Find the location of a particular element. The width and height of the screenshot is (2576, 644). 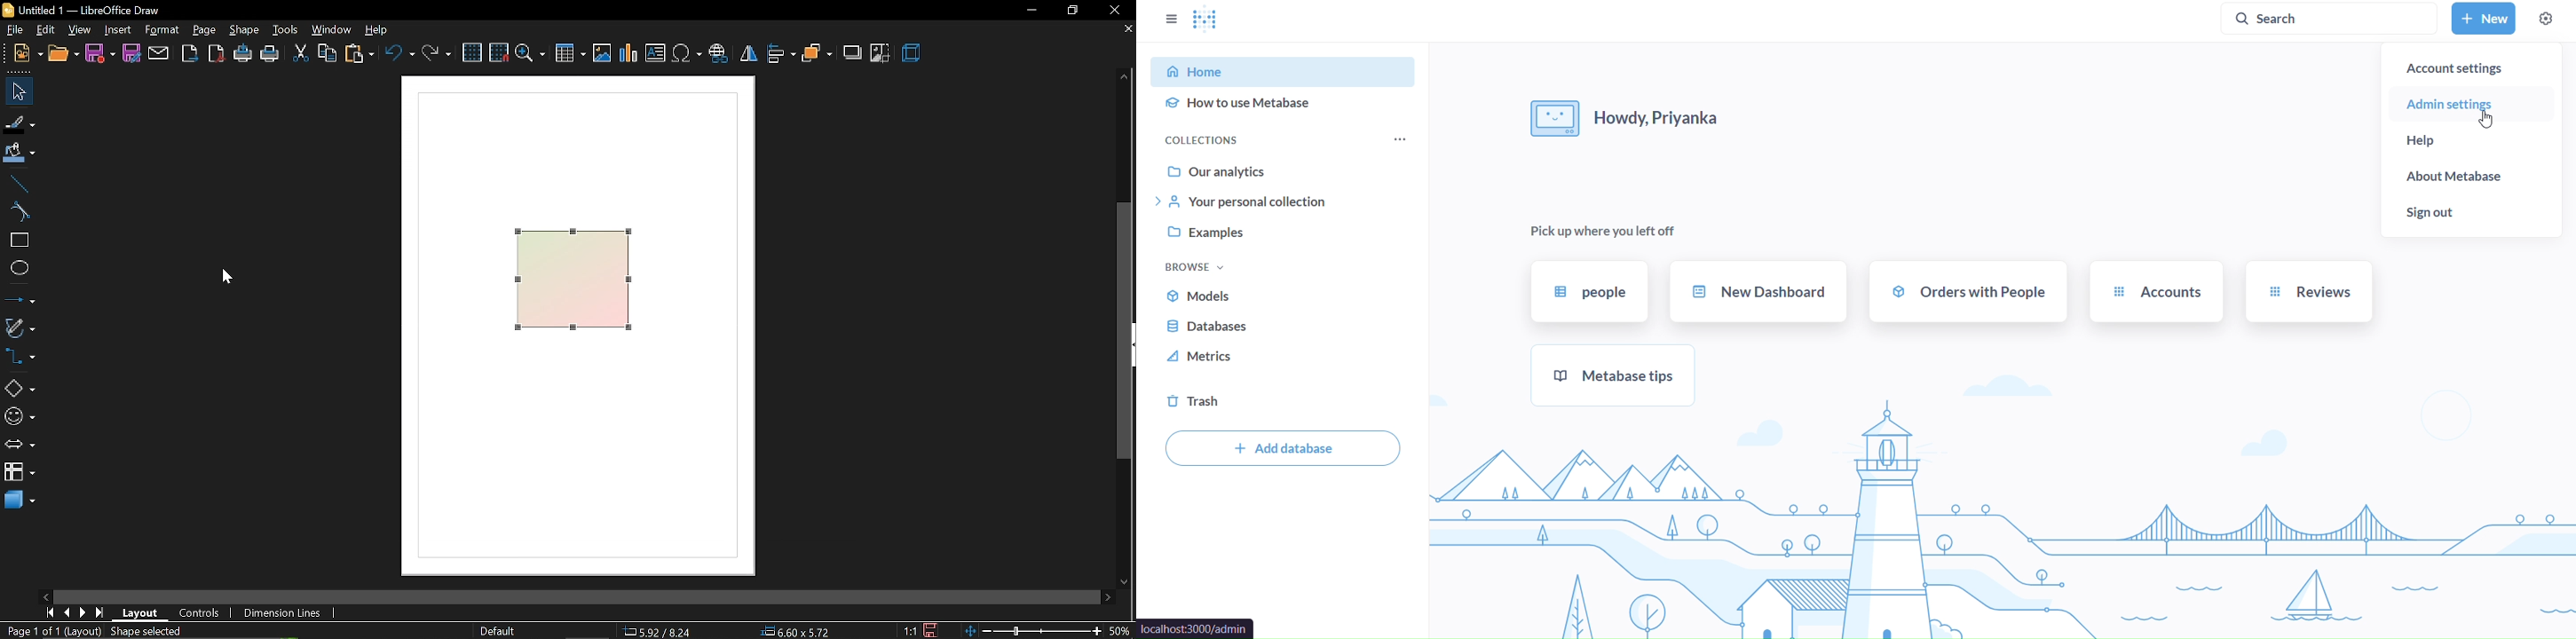

sign out is located at coordinates (2470, 211).